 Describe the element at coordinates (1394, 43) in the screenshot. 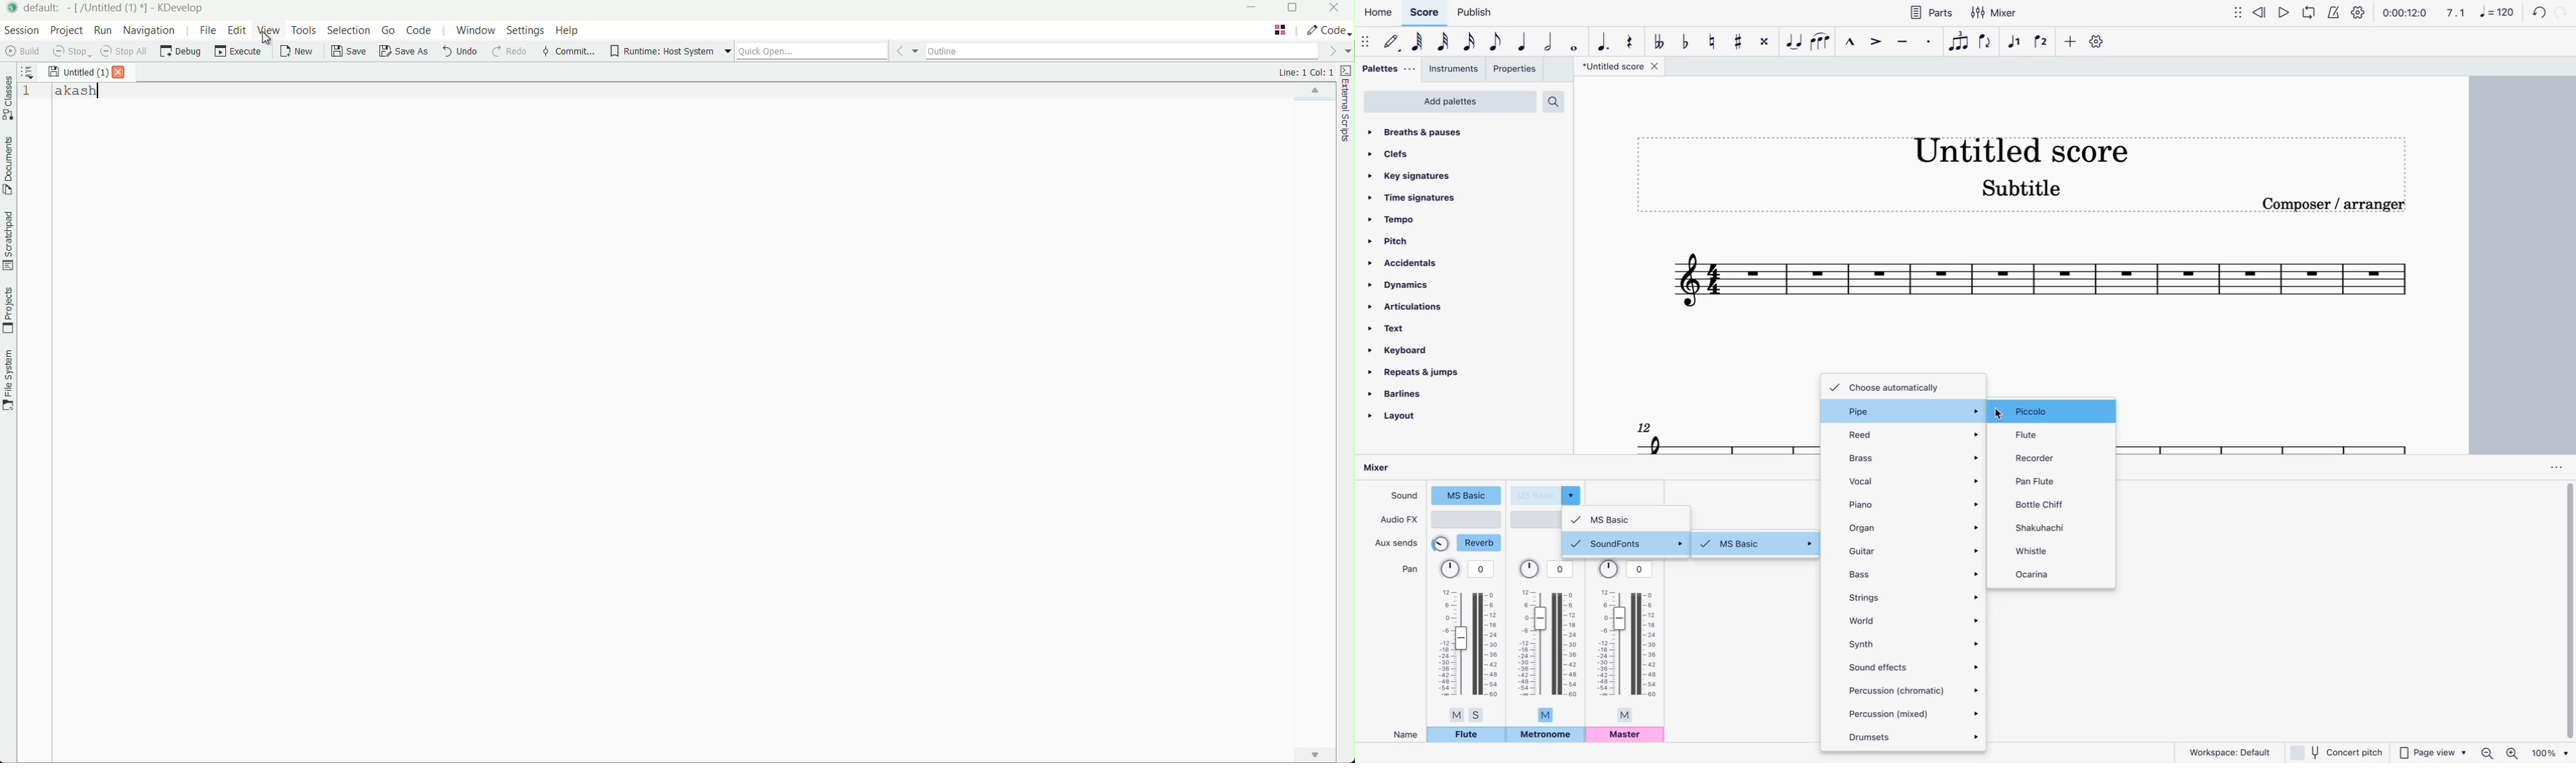

I see `default` at that location.